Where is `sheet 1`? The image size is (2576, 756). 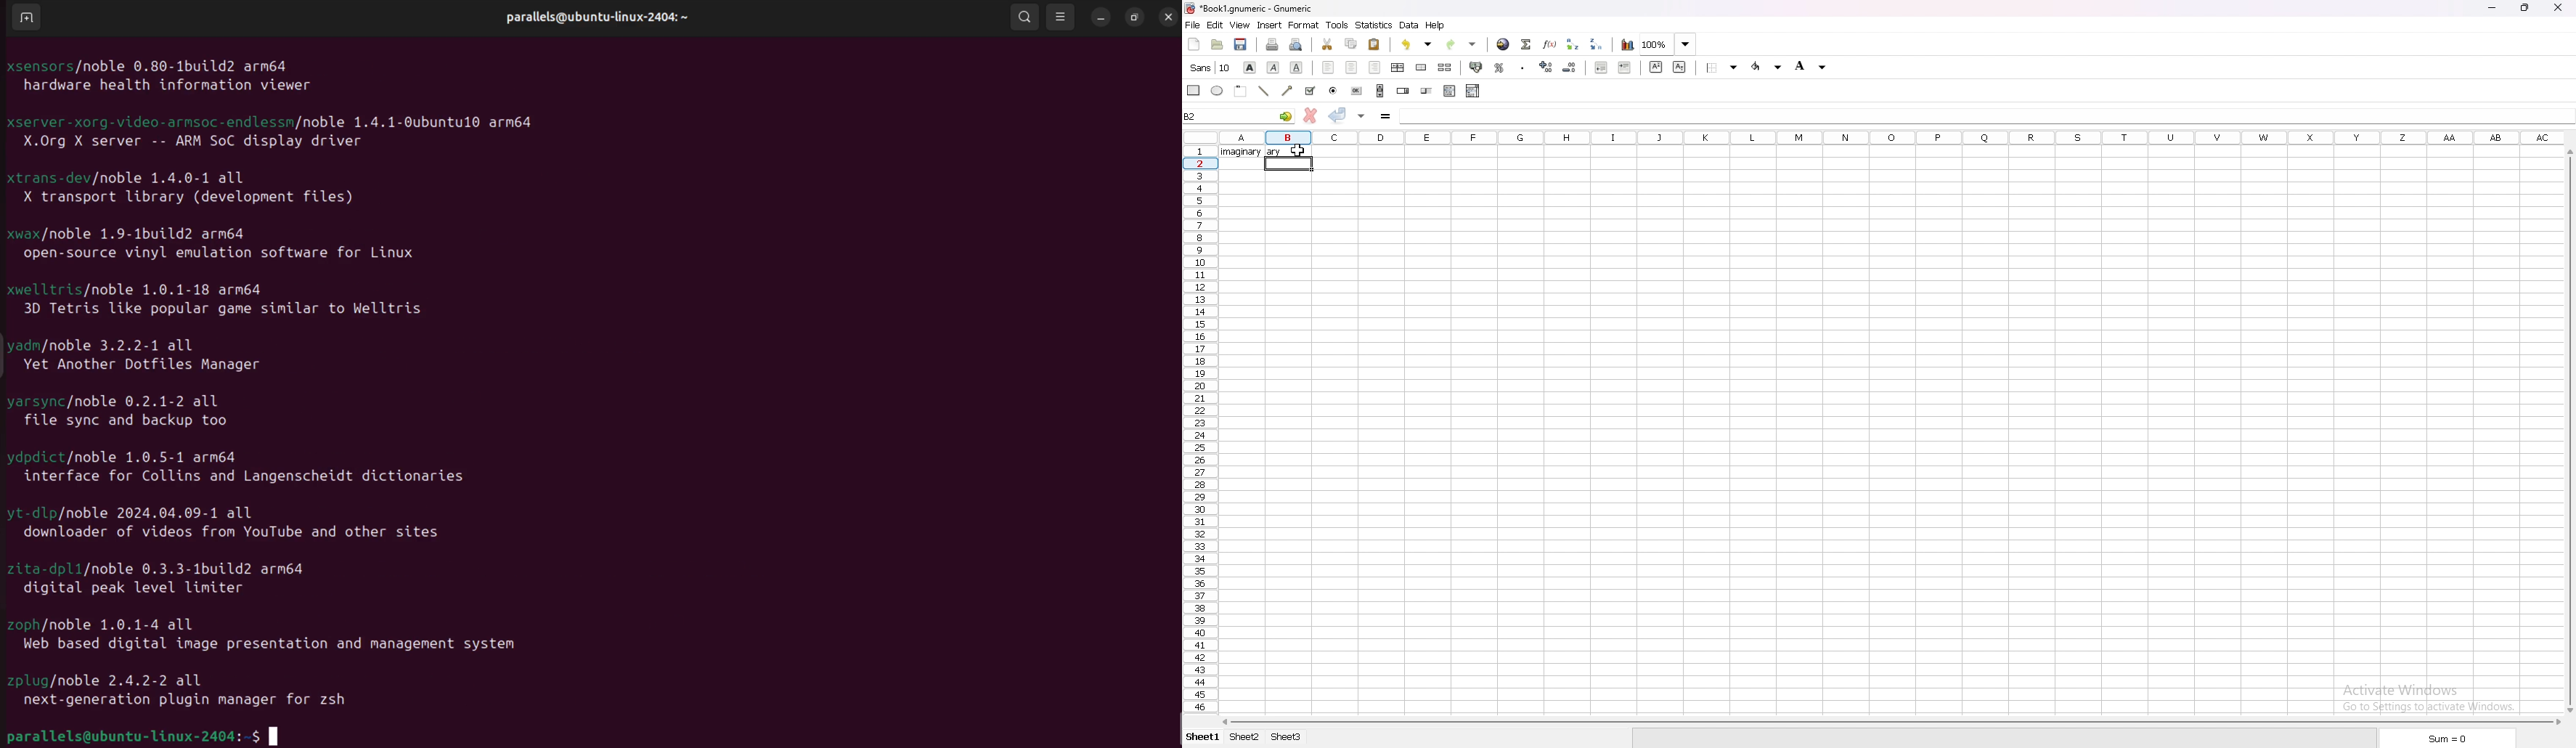
sheet 1 is located at coordinates (1203, 739).